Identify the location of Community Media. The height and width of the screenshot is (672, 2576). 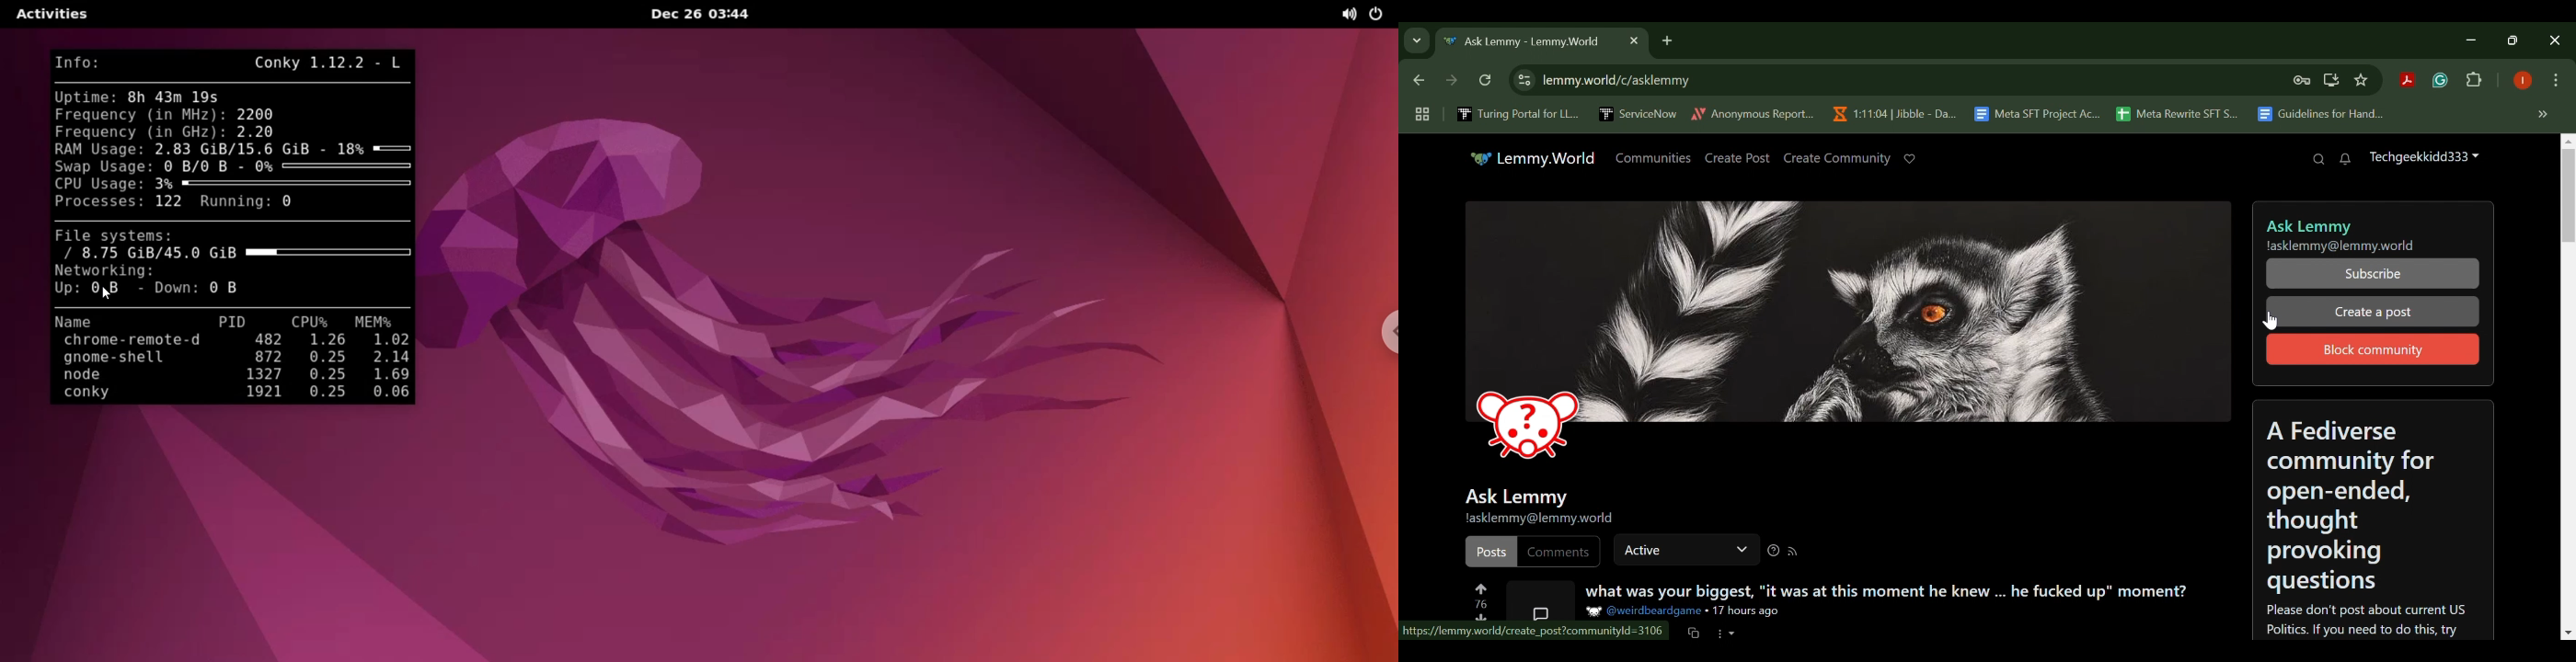
(1850, 336).